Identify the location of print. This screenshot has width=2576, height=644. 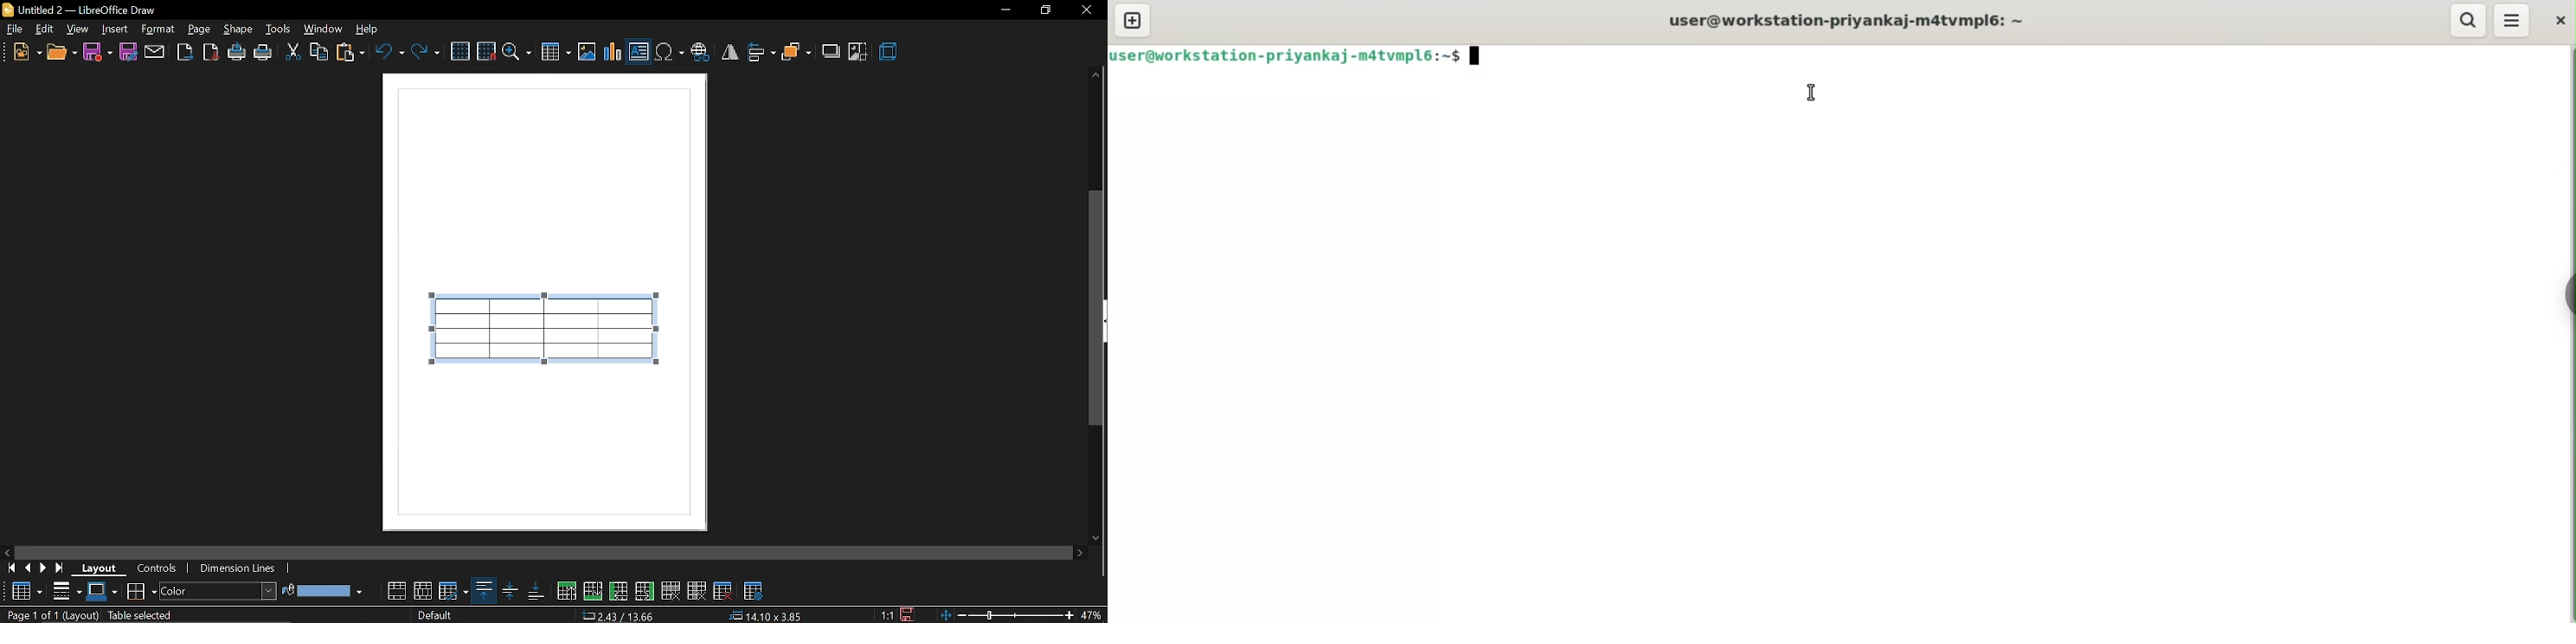
(264, 54).